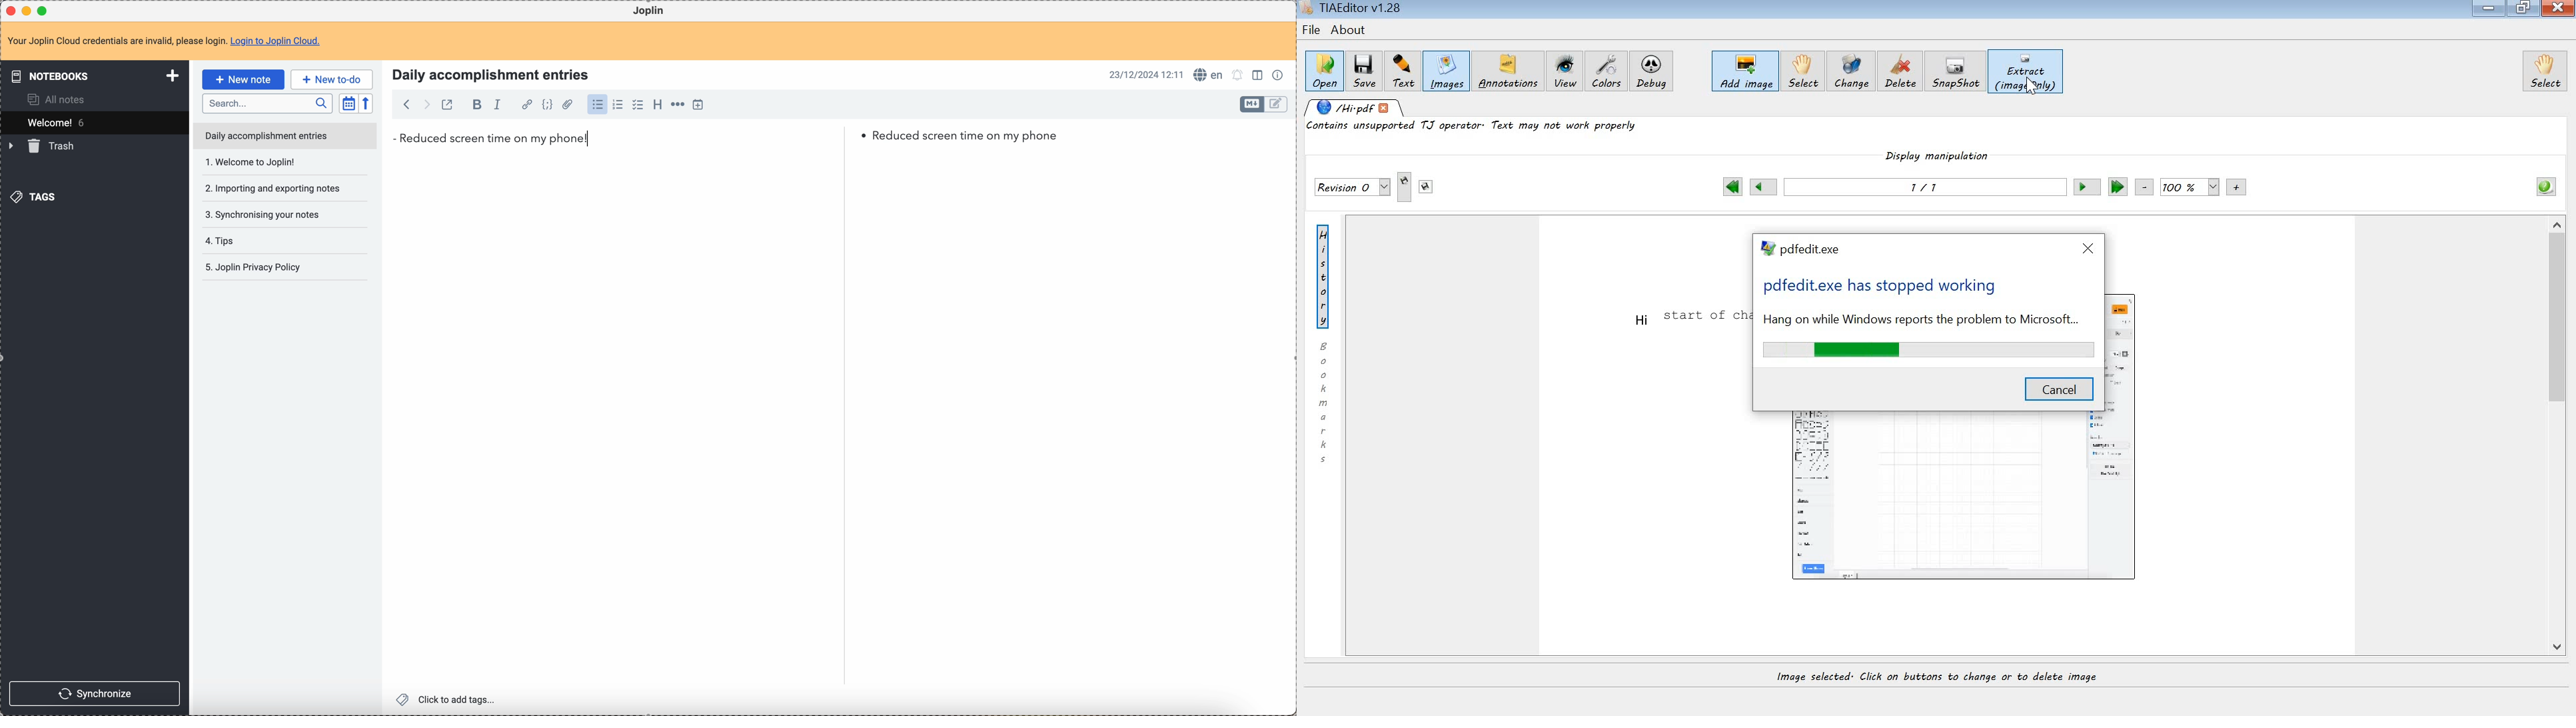 The height and width of the screenshot is (728, 2576). Describe the element at coordinates (164, 41) in the screenshot. I see `note` at that location.